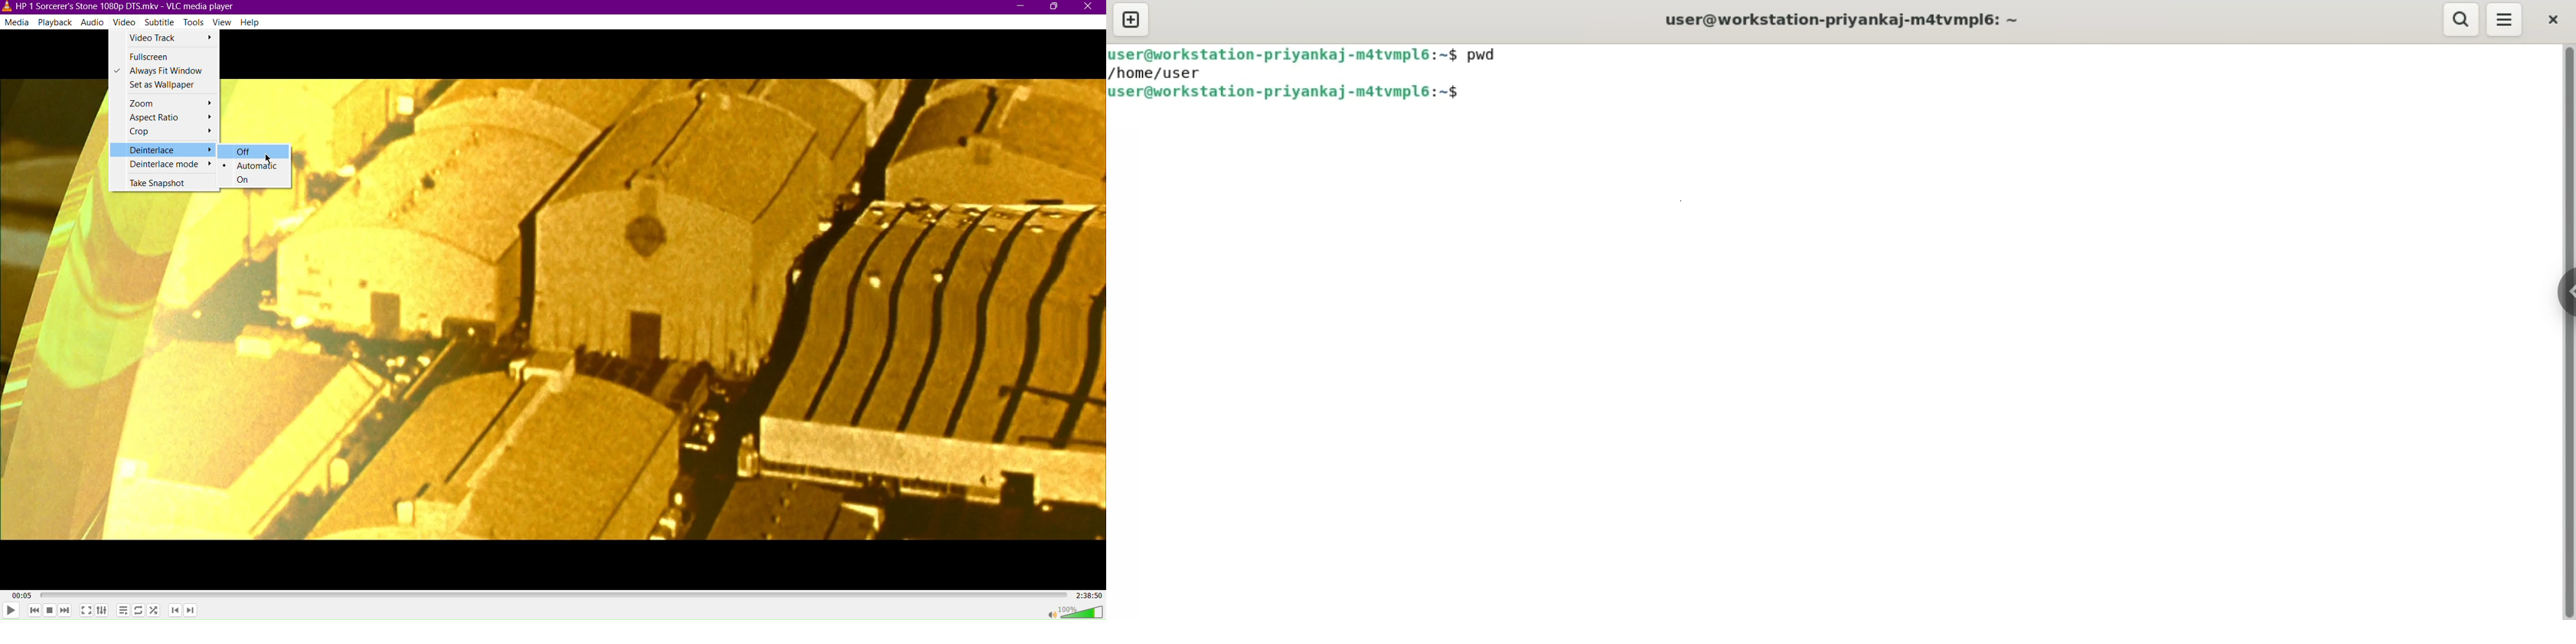 The image size is (2576, 644). What do you see at coordinates (176, 611) in the screenshot?
I see `Previous Chapter` at bounding box center [176, 611].